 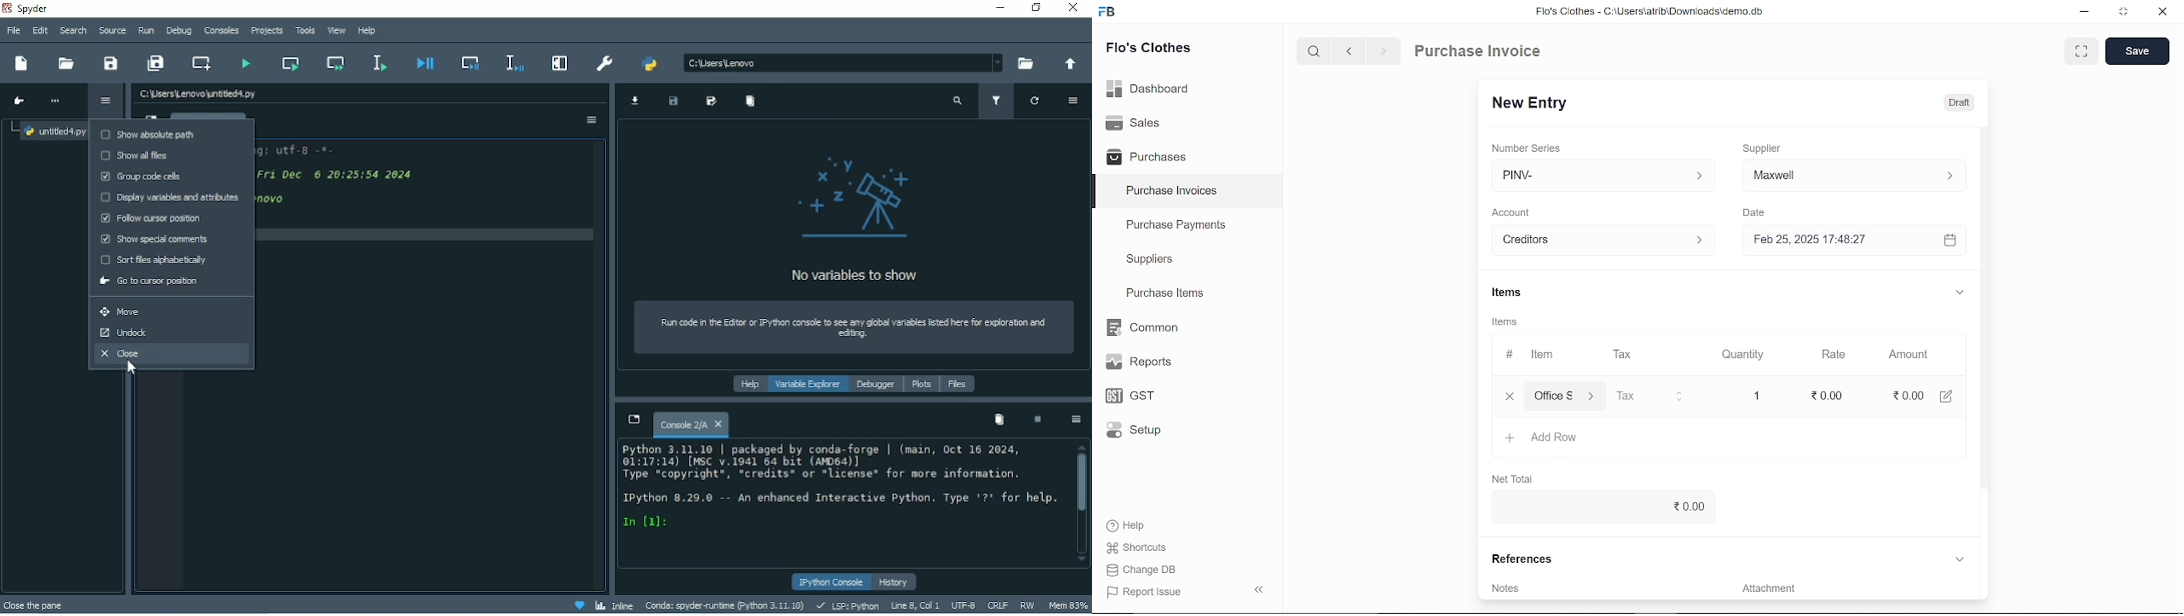 I want to click on cursor, so click(x=1835, y=396).